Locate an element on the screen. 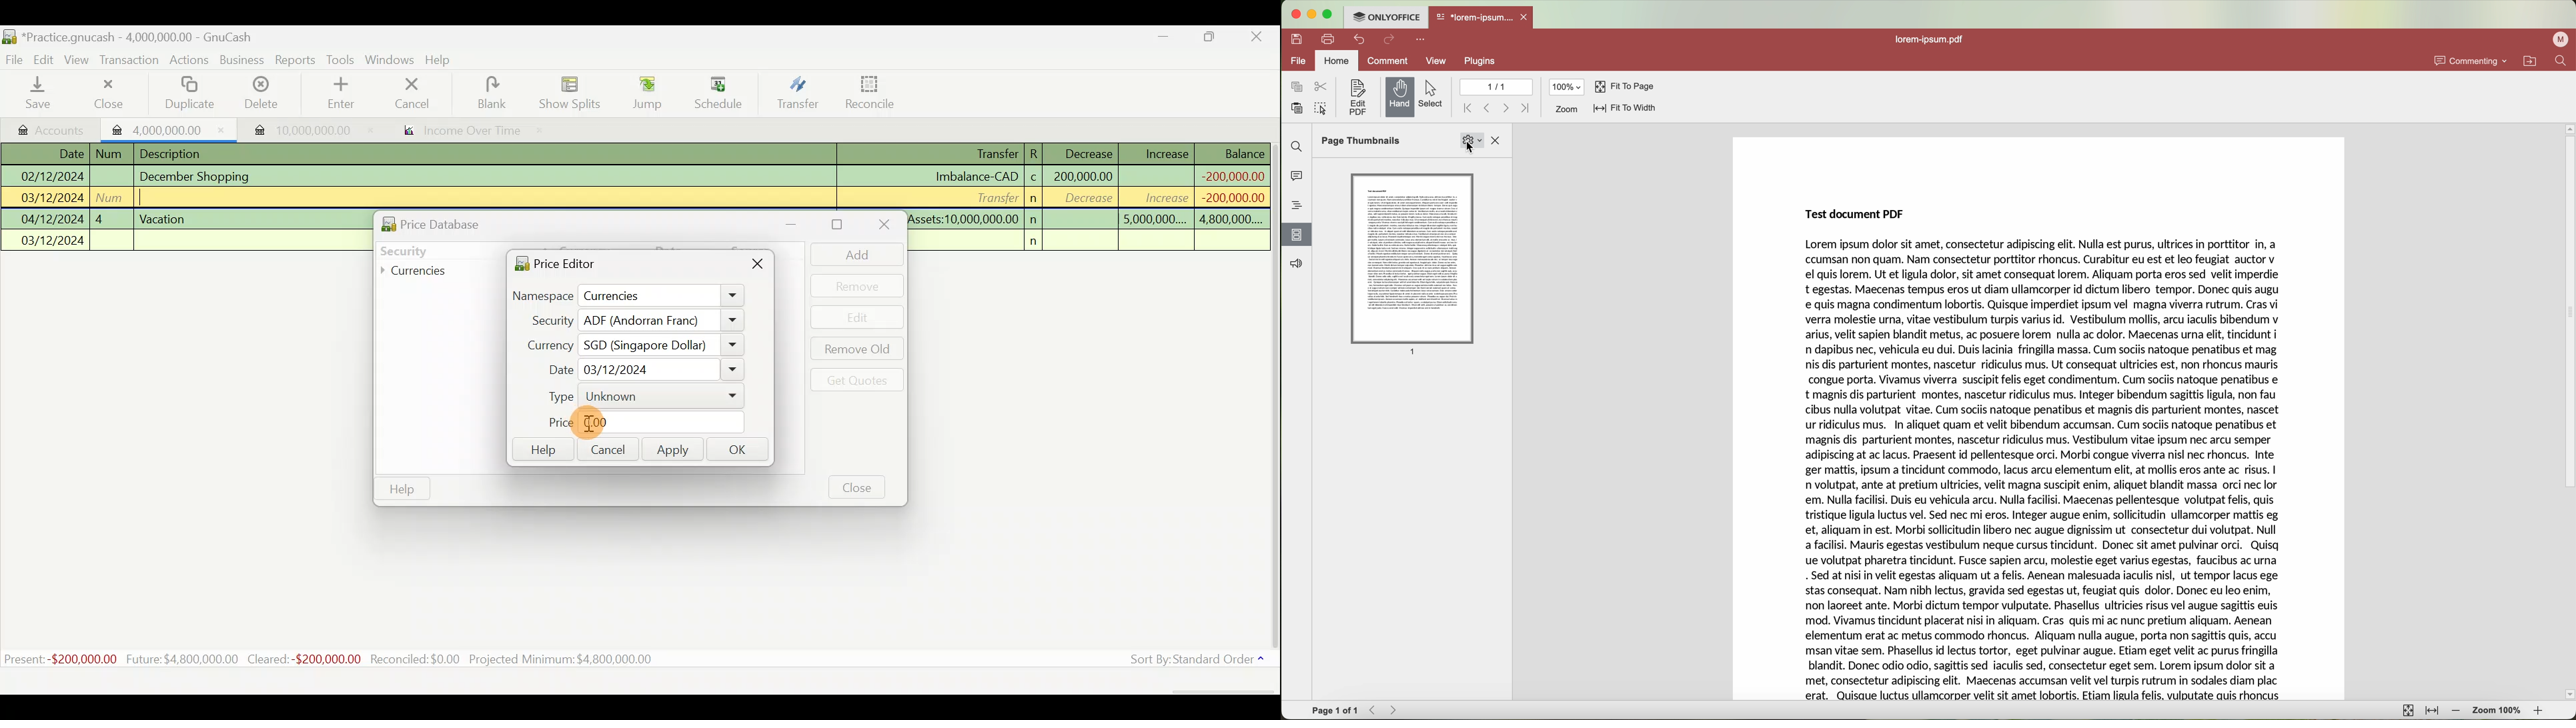  Imported transaction is located at coordinates (163, 128).